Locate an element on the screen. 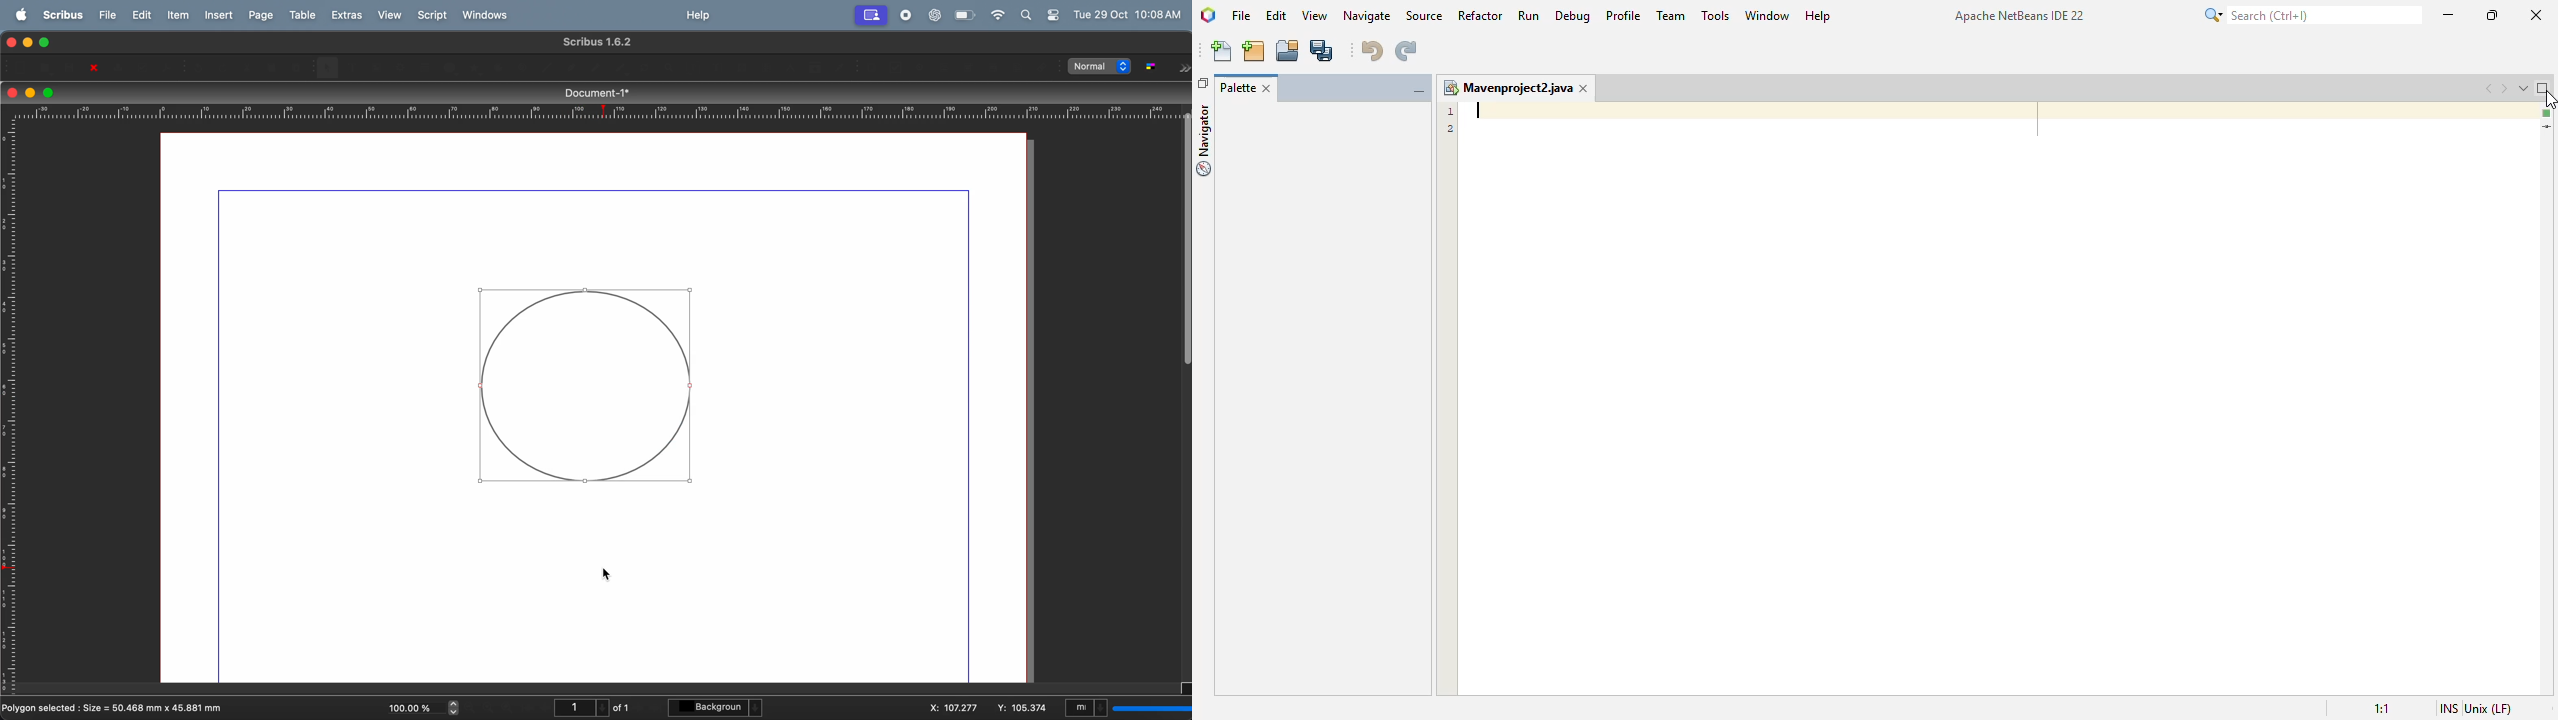  current line is located at coordinates (2547, 128).